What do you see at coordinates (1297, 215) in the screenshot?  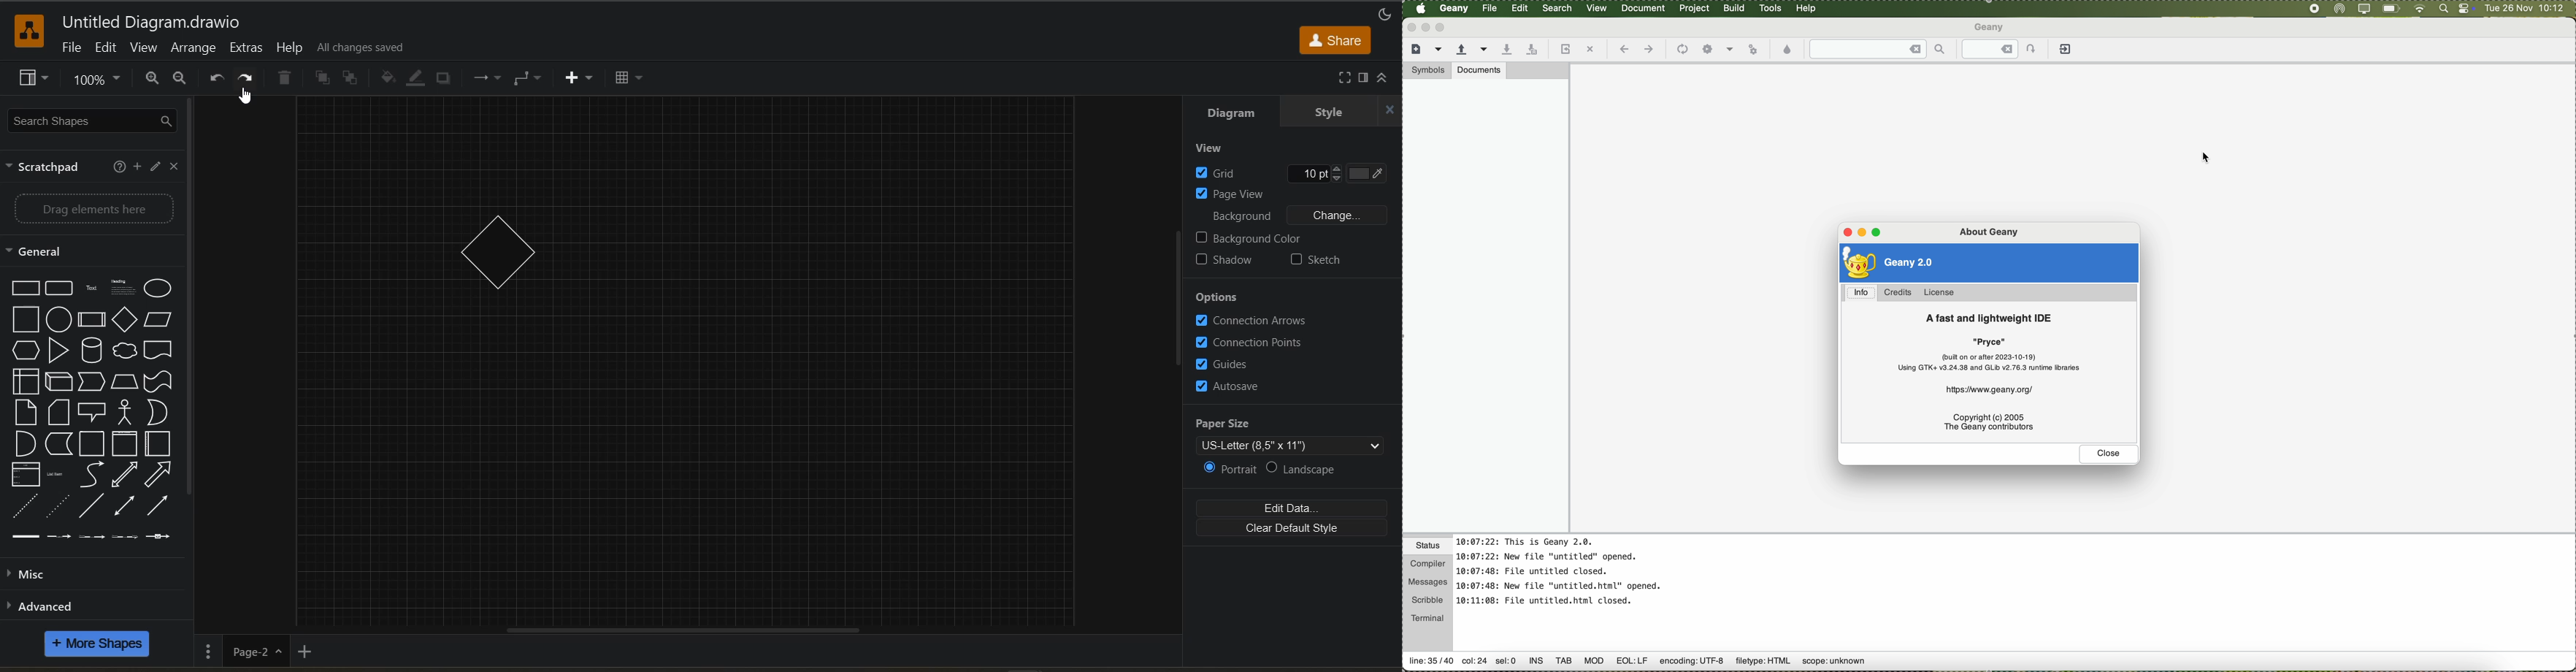 I see `background` at bounding box center [1297, 215].